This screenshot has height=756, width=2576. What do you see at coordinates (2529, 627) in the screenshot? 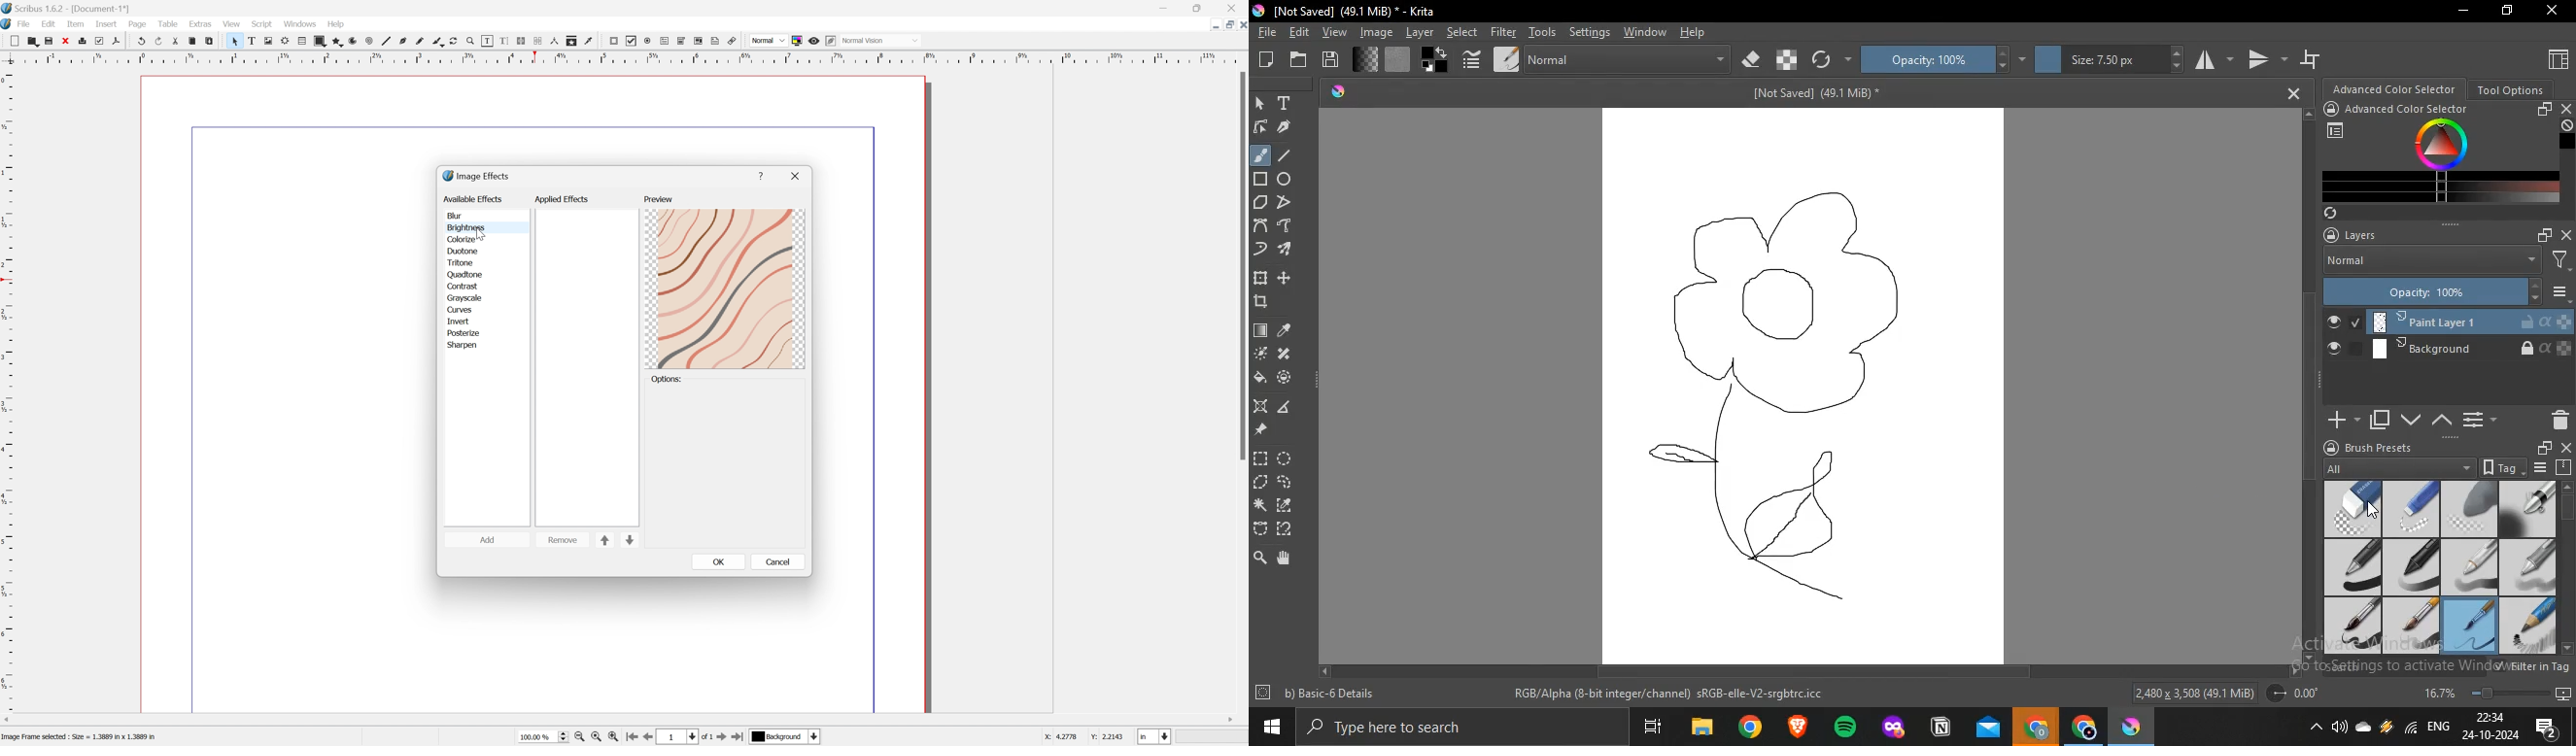
I see `basic 1 sketch` at bounding box center [2529, 627].